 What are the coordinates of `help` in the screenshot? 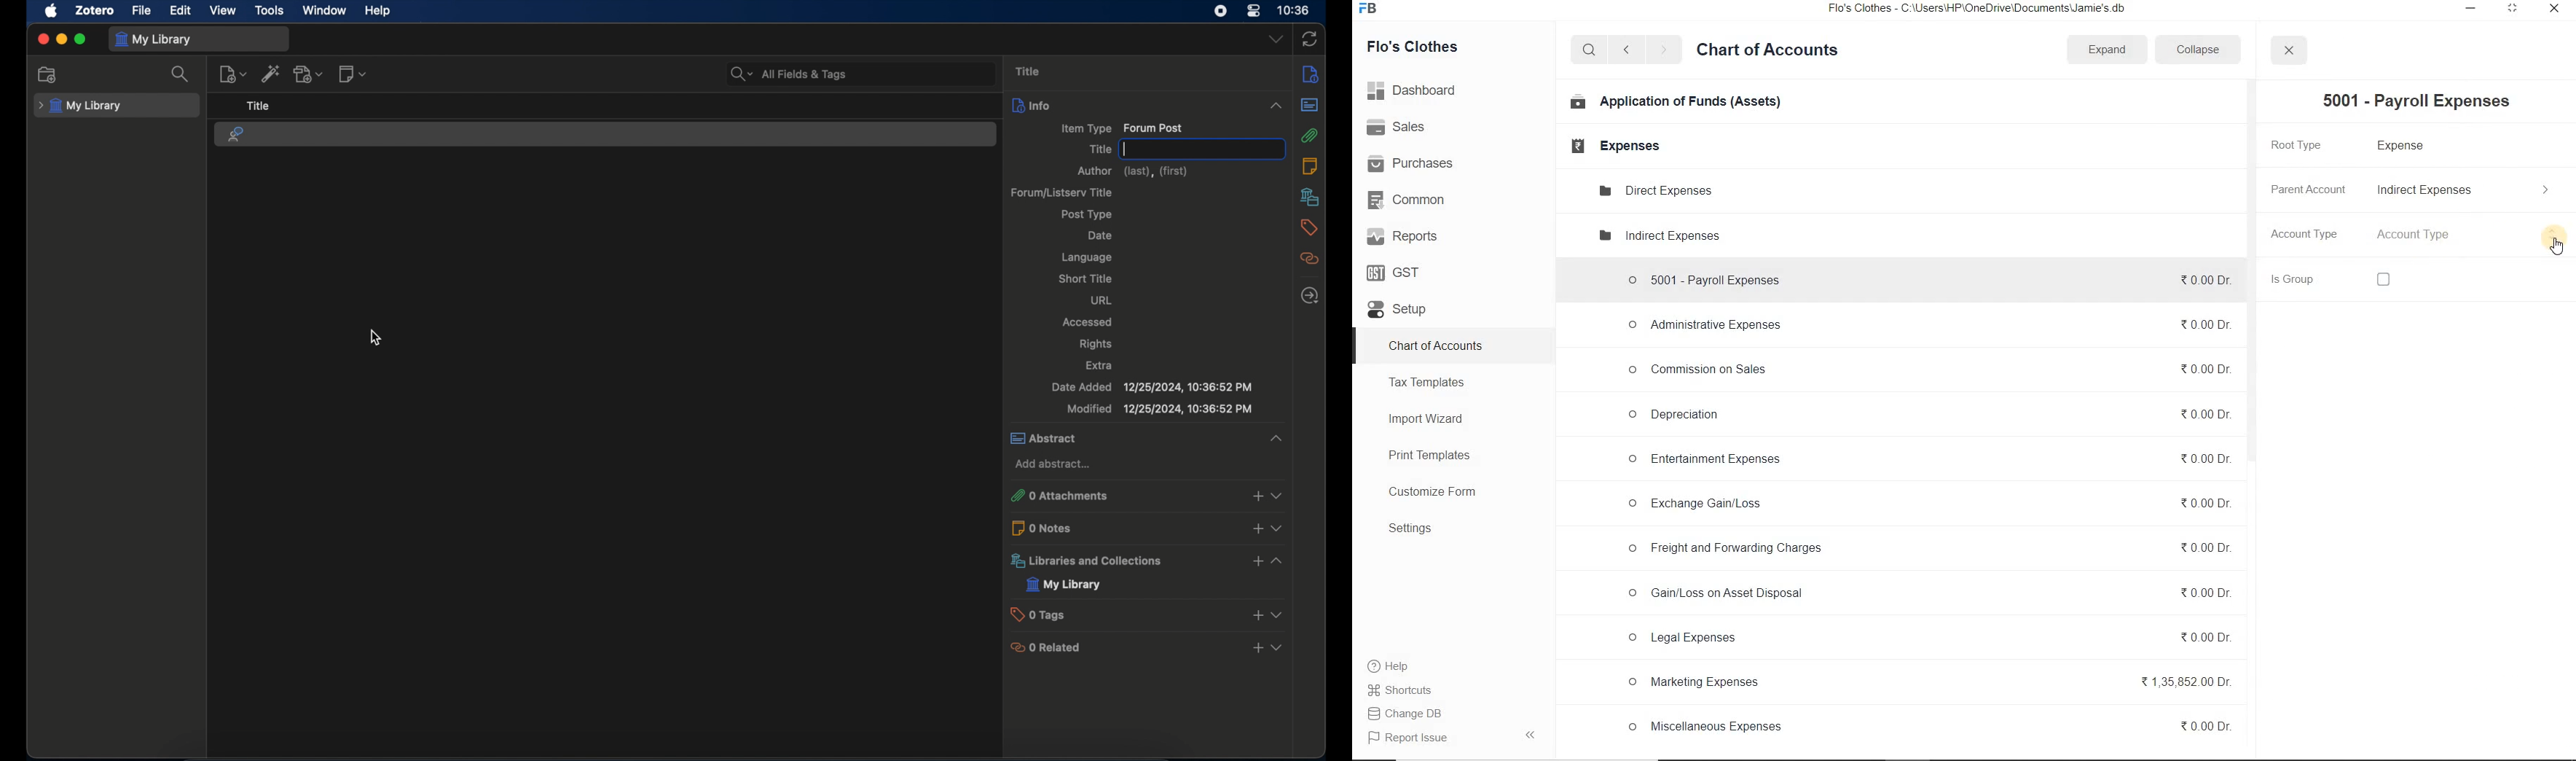 It's located at (380, 11).